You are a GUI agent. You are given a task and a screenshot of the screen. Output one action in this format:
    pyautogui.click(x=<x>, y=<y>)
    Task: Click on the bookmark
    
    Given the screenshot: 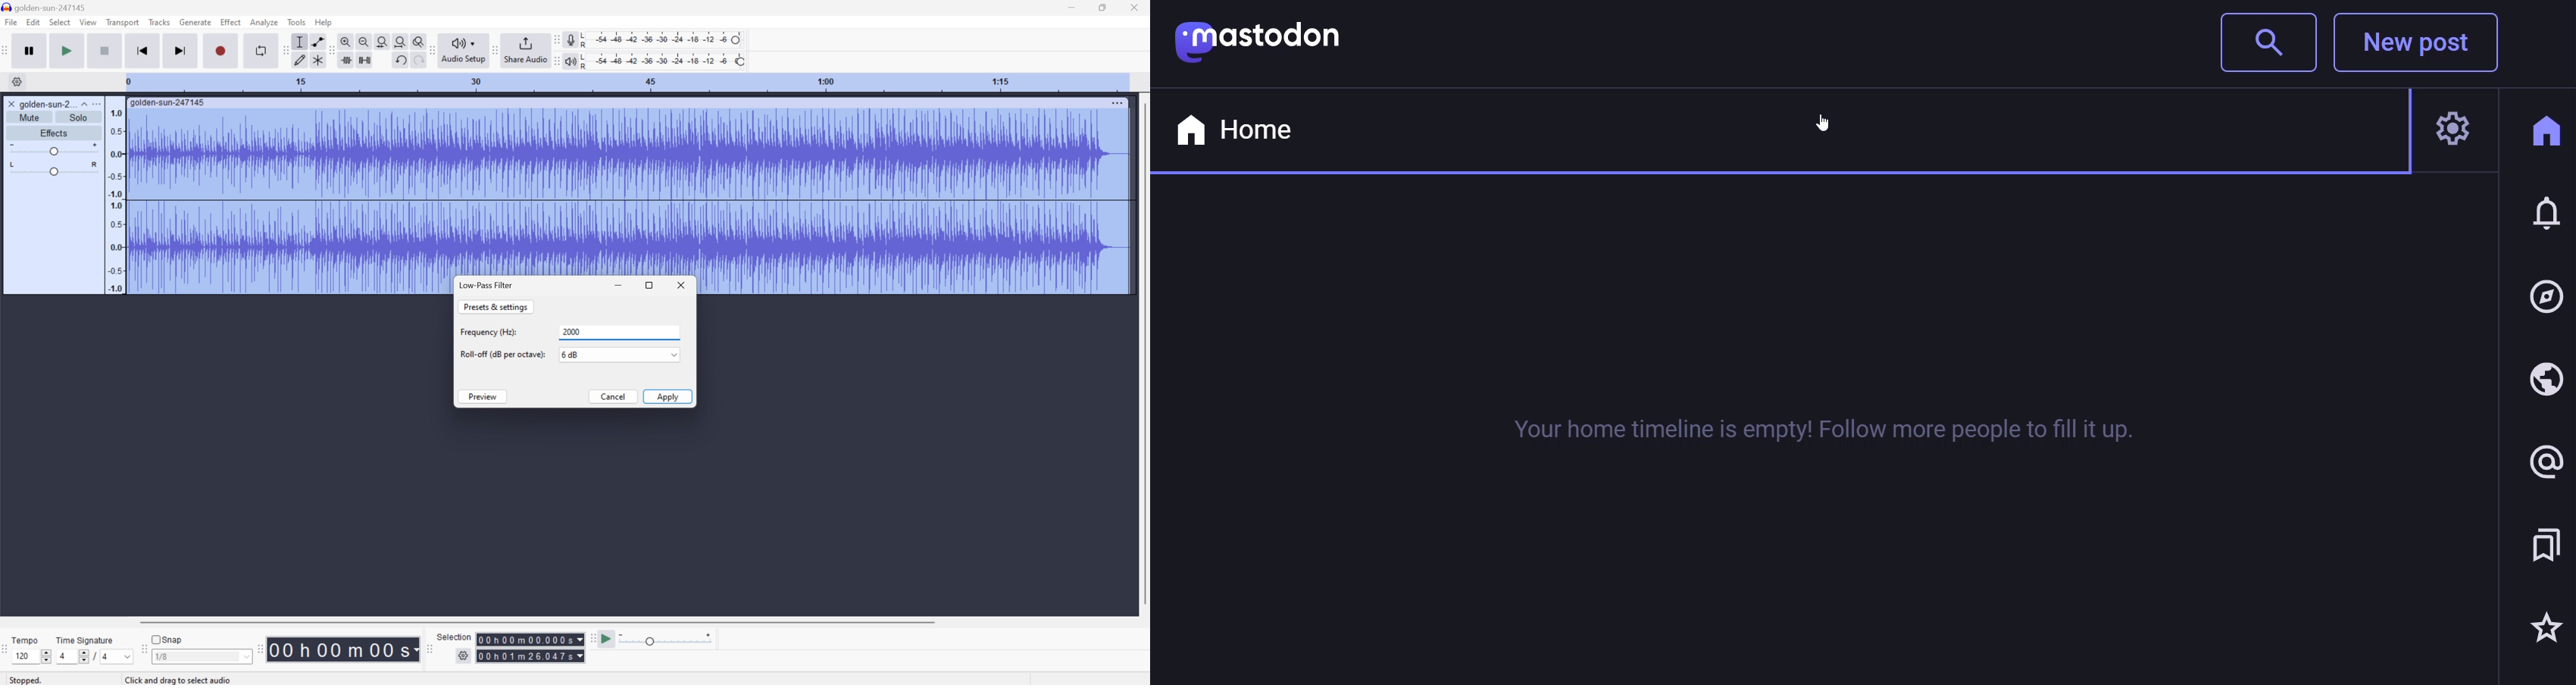 What is the action you would take?
    pyautogui.click(x=2543, y=546)
    